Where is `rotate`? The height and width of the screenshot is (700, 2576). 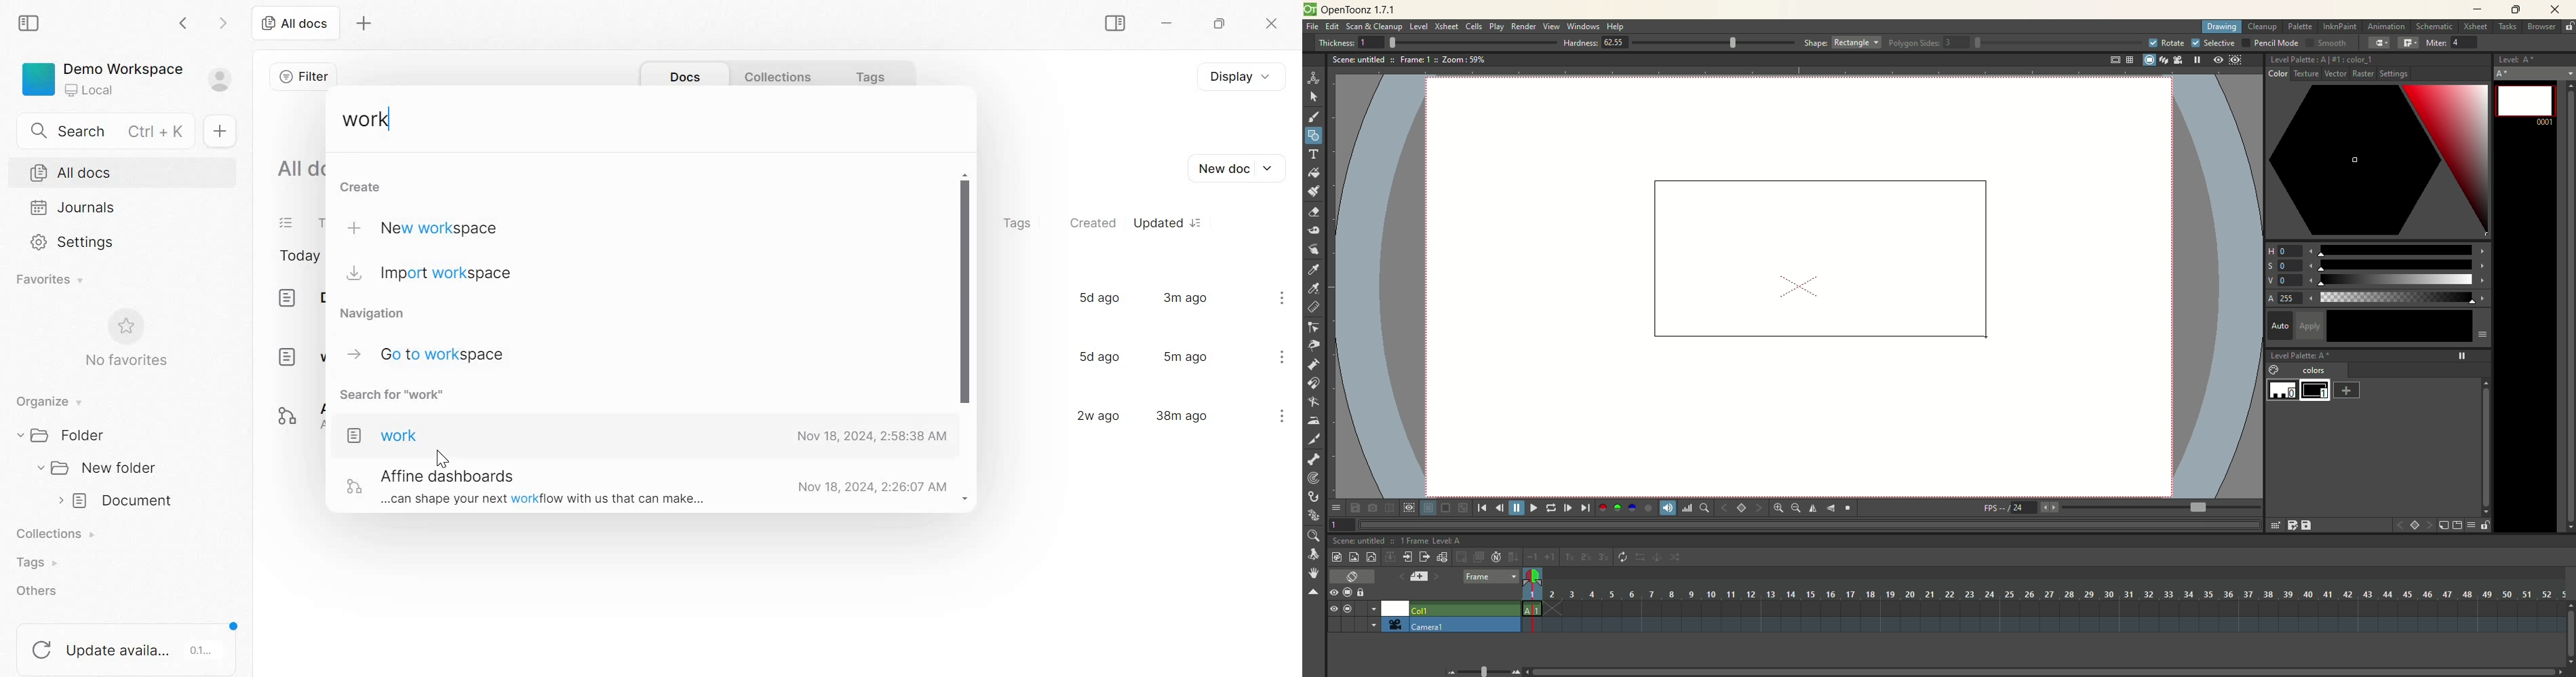
rotate is located at coordinates (1316, 555).